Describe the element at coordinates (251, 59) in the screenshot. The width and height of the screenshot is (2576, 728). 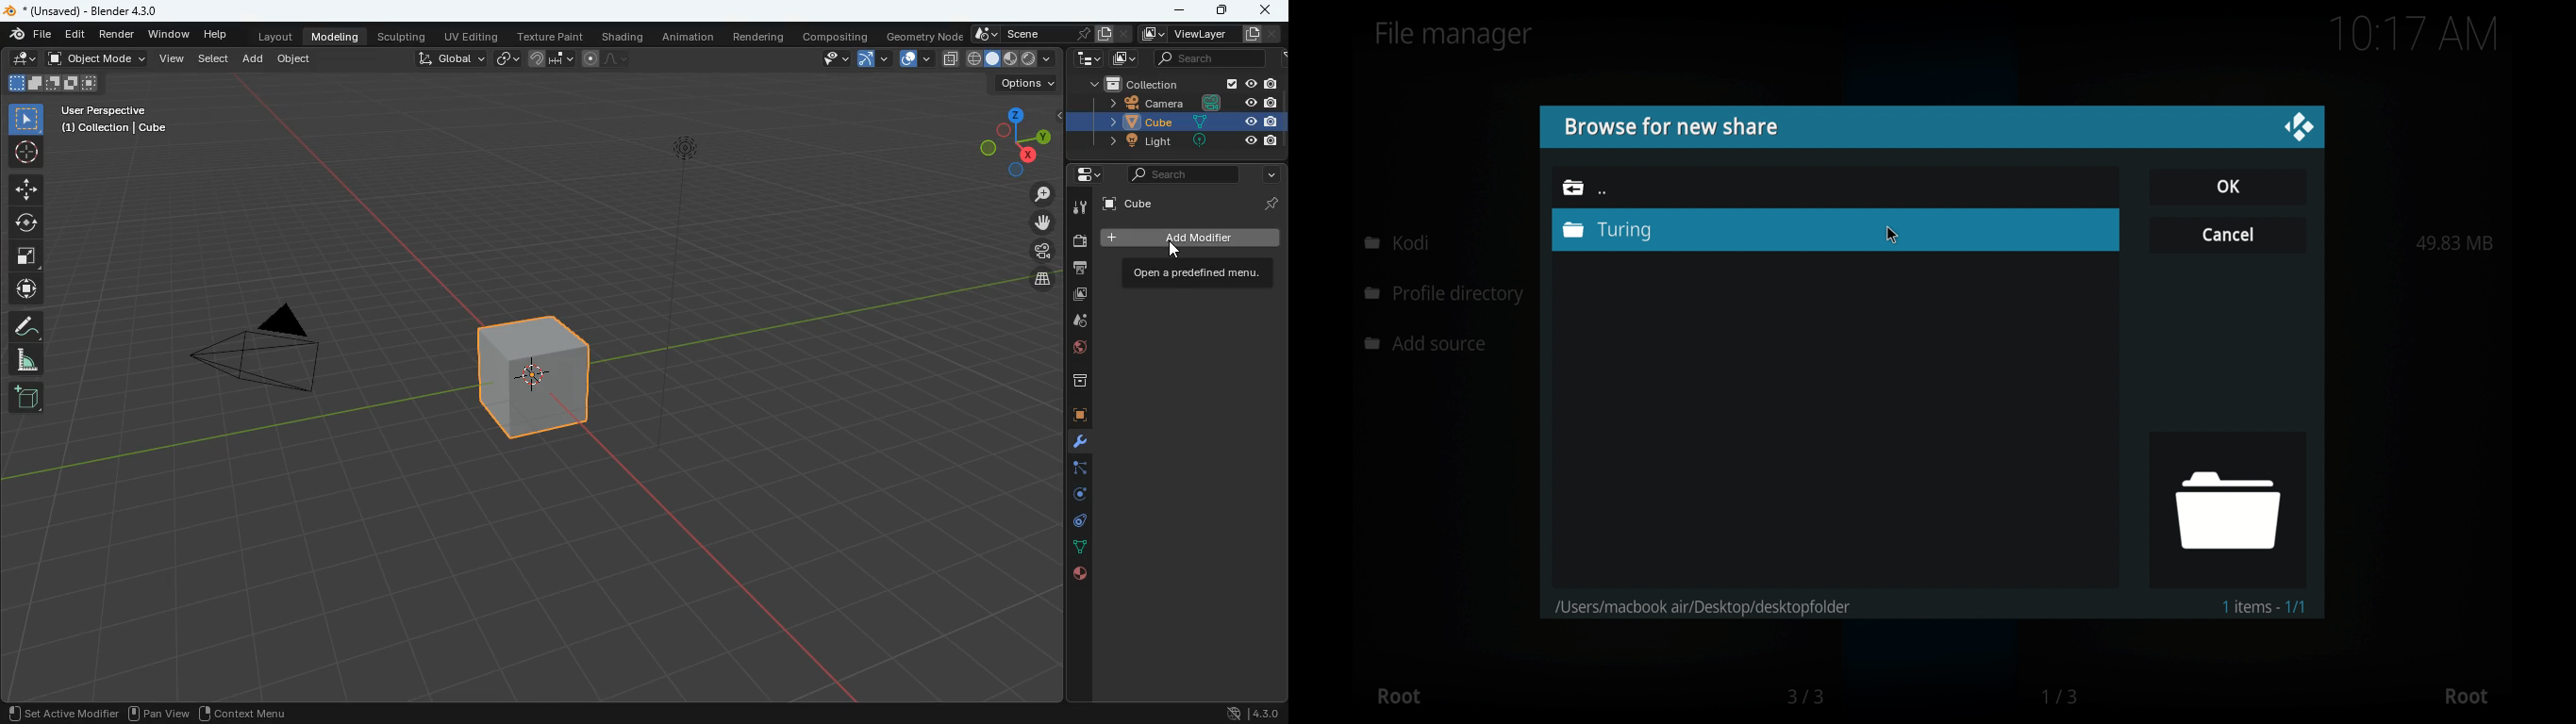
I see `add` at that location.